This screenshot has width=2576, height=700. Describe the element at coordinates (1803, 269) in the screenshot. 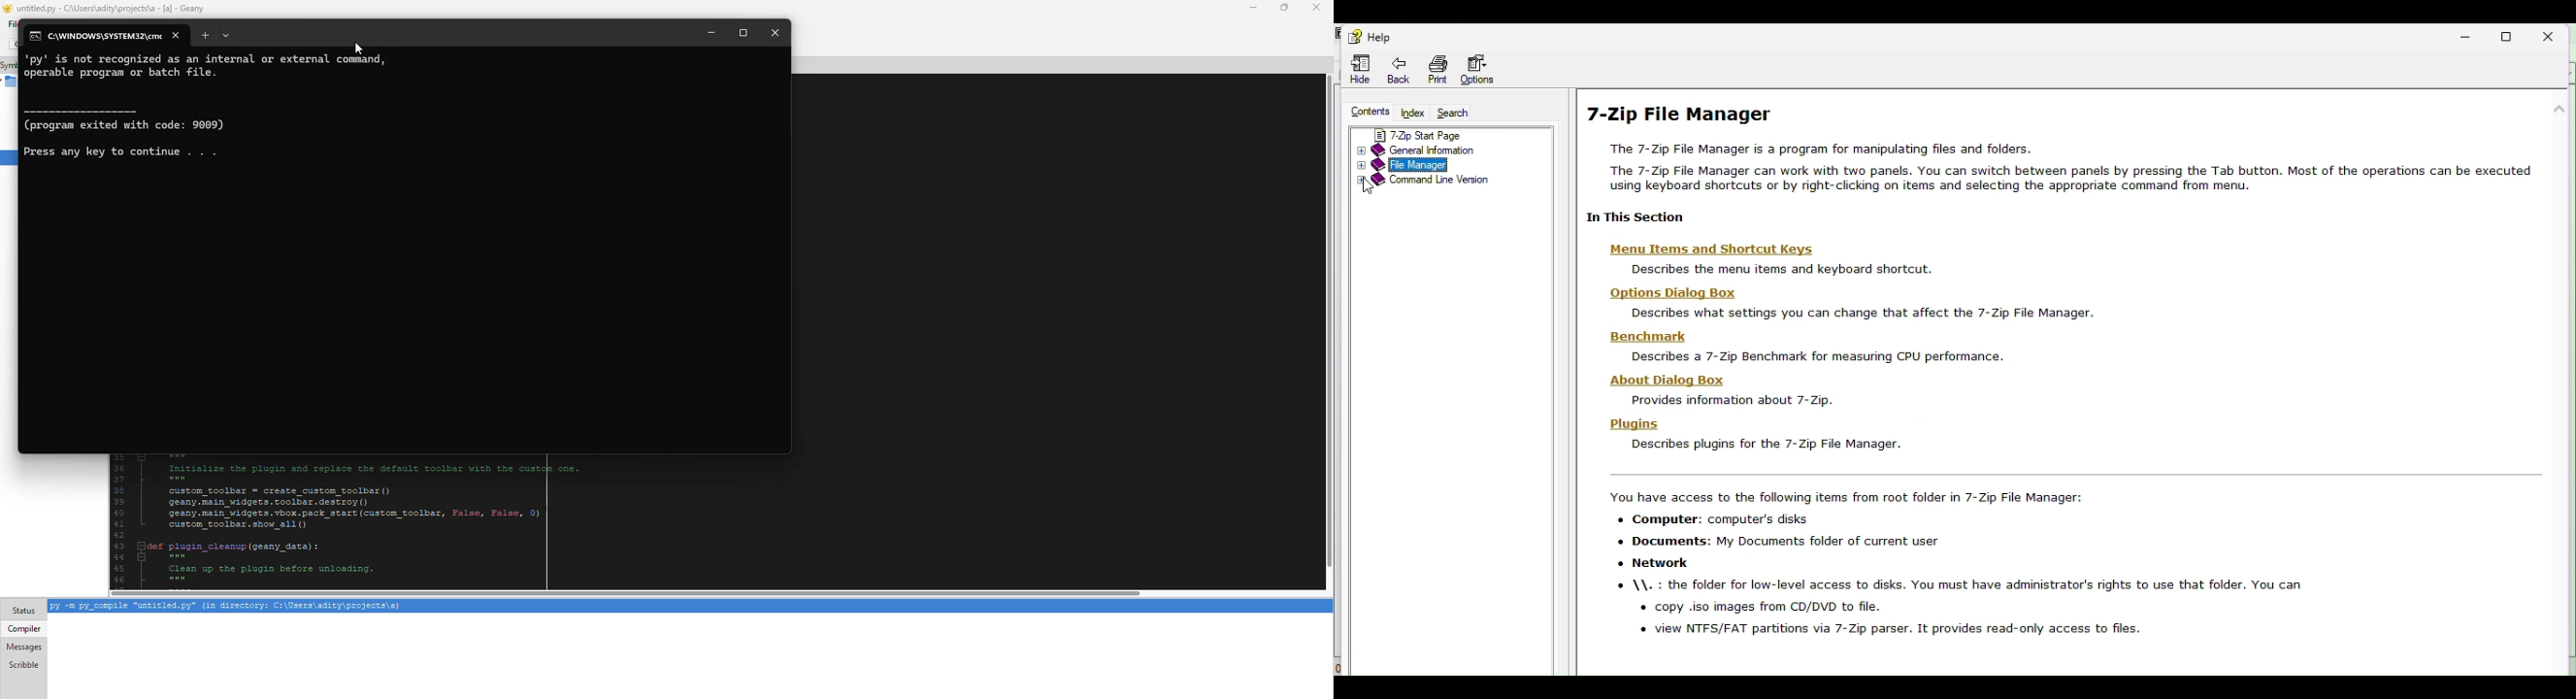

I see `Descnbes the menu items and kevboard shortcut.` at that location.